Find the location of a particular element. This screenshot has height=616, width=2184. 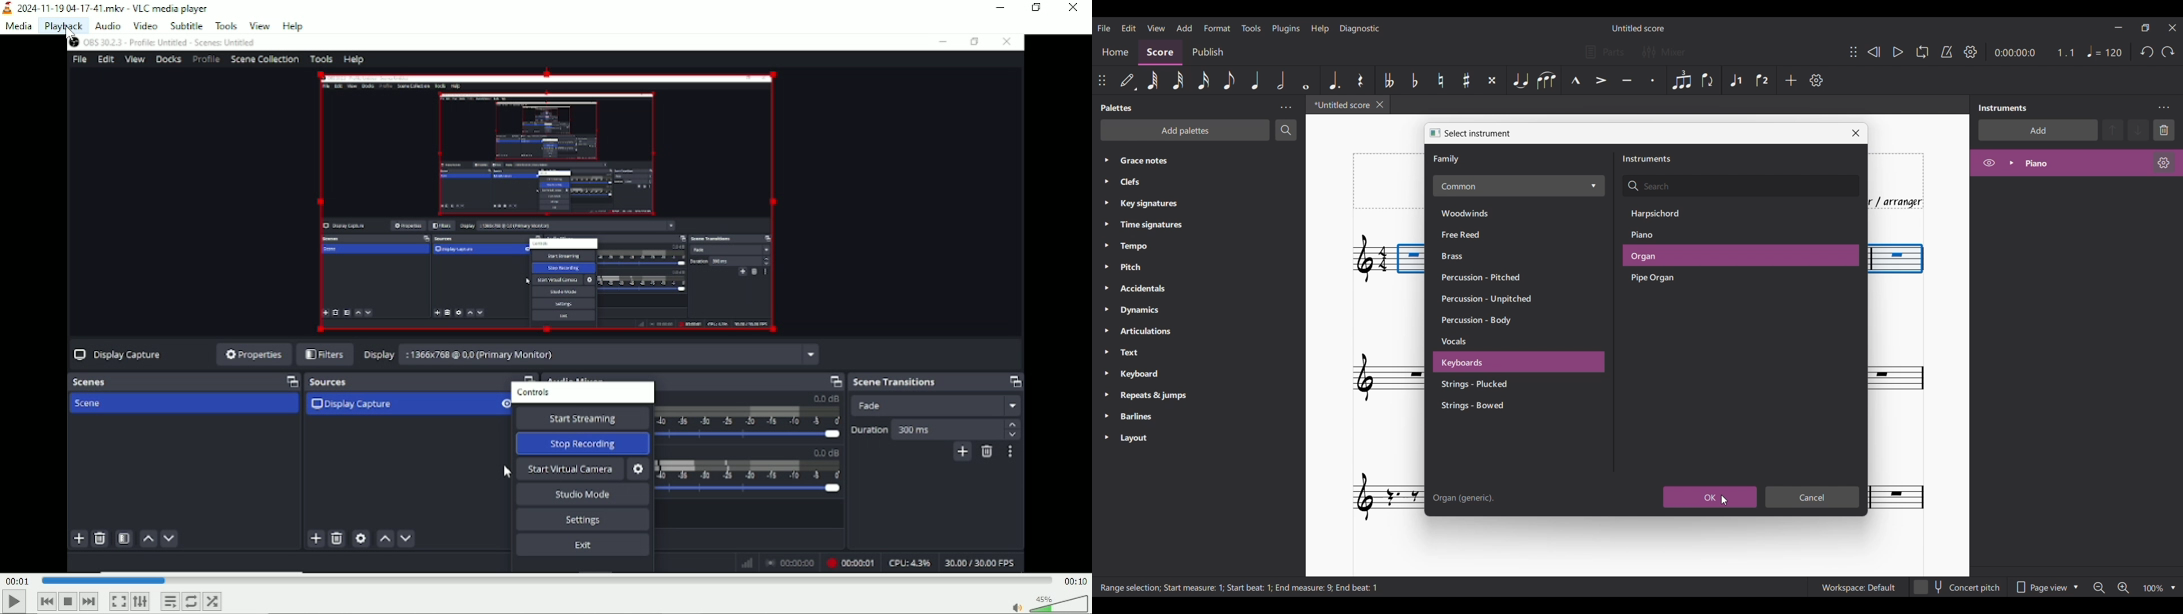

Score name is located at coordinates (1638, 28).